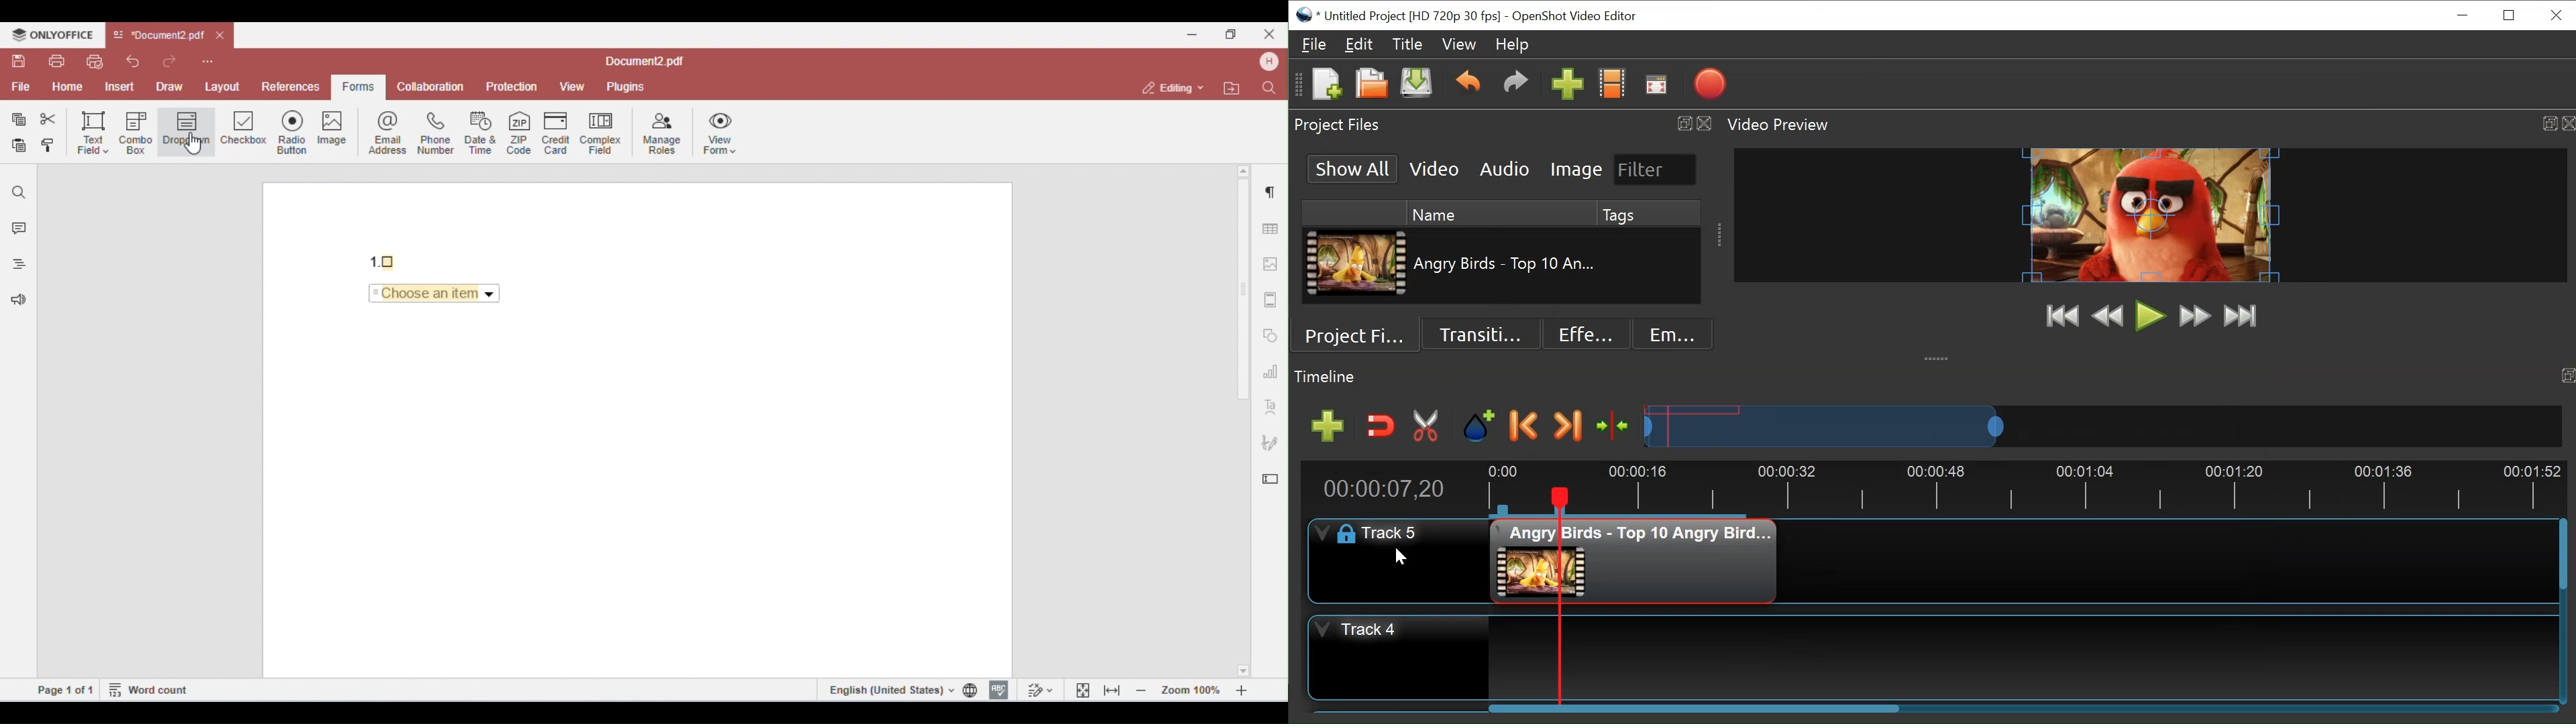 Image resolution: width=2576 pixels, height=728 pixels. I want to click on Image, so click(1577, 169).